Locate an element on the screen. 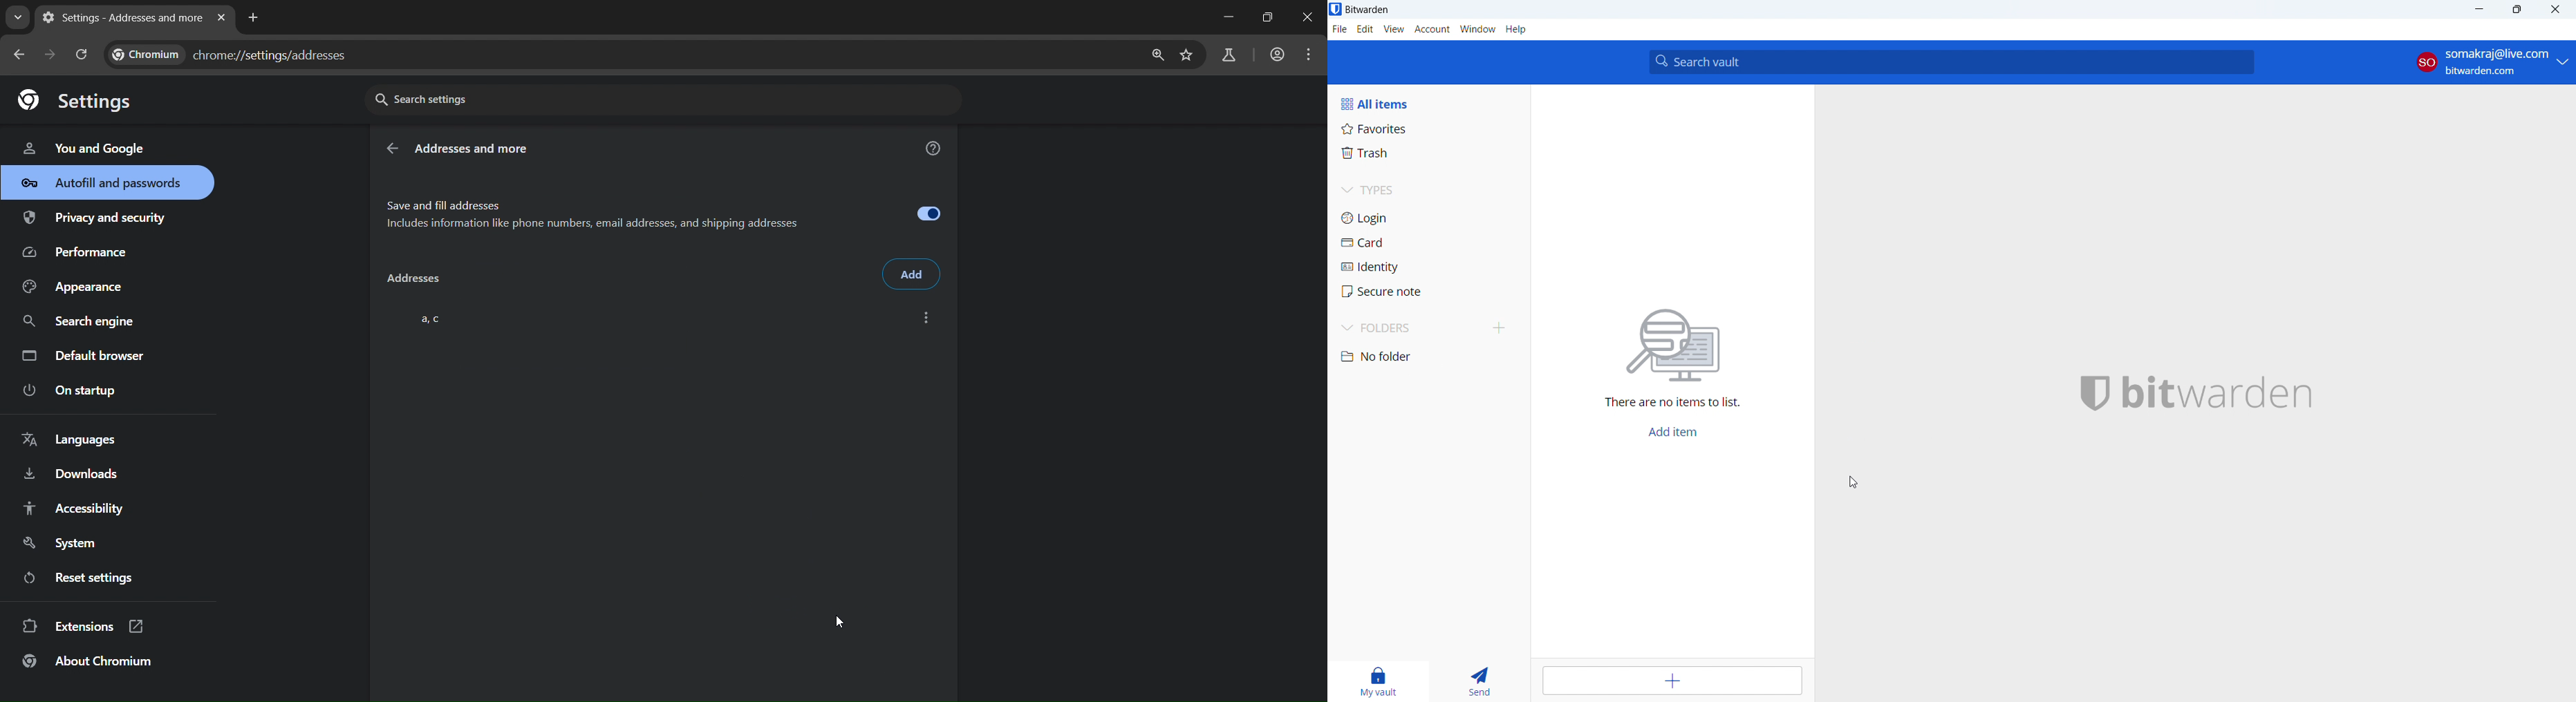 The width and height of the screenshot is (2576, 728). send is located at coordinates (1479, 682).